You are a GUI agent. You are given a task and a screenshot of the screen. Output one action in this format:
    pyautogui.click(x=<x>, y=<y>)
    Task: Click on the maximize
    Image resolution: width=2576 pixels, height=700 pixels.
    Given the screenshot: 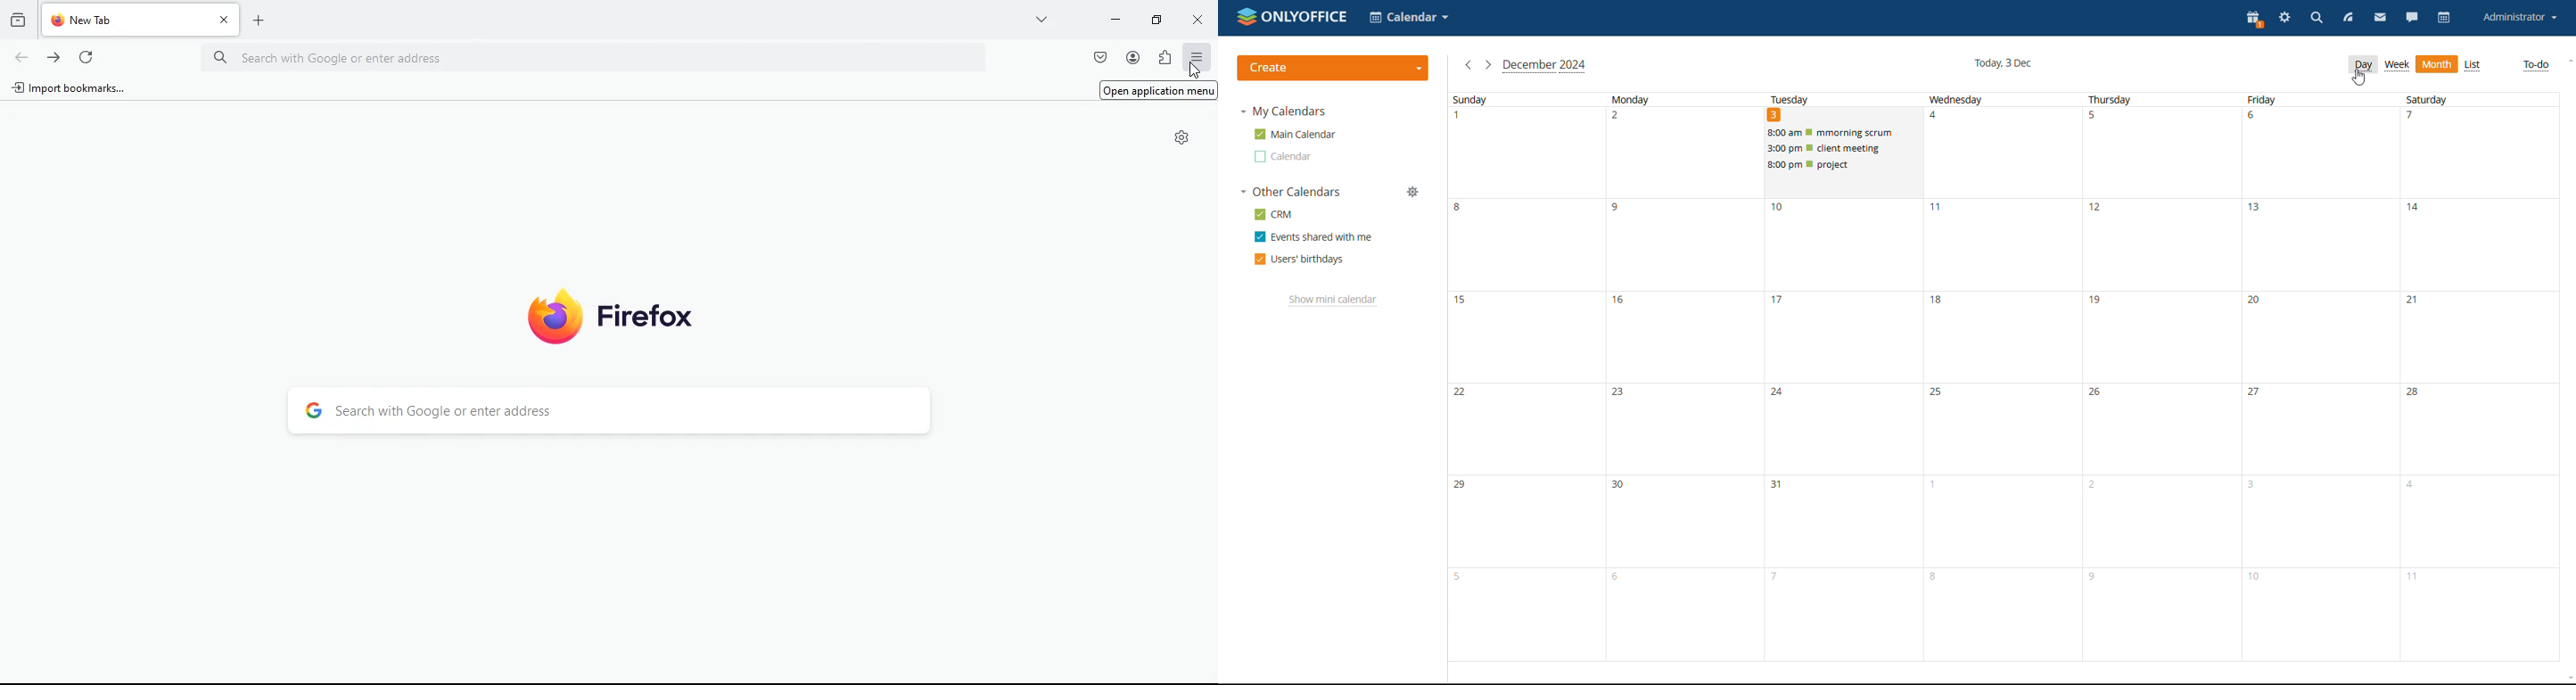 What is the action you would take?
    pyautogui.click(x=1153, y=21)
    